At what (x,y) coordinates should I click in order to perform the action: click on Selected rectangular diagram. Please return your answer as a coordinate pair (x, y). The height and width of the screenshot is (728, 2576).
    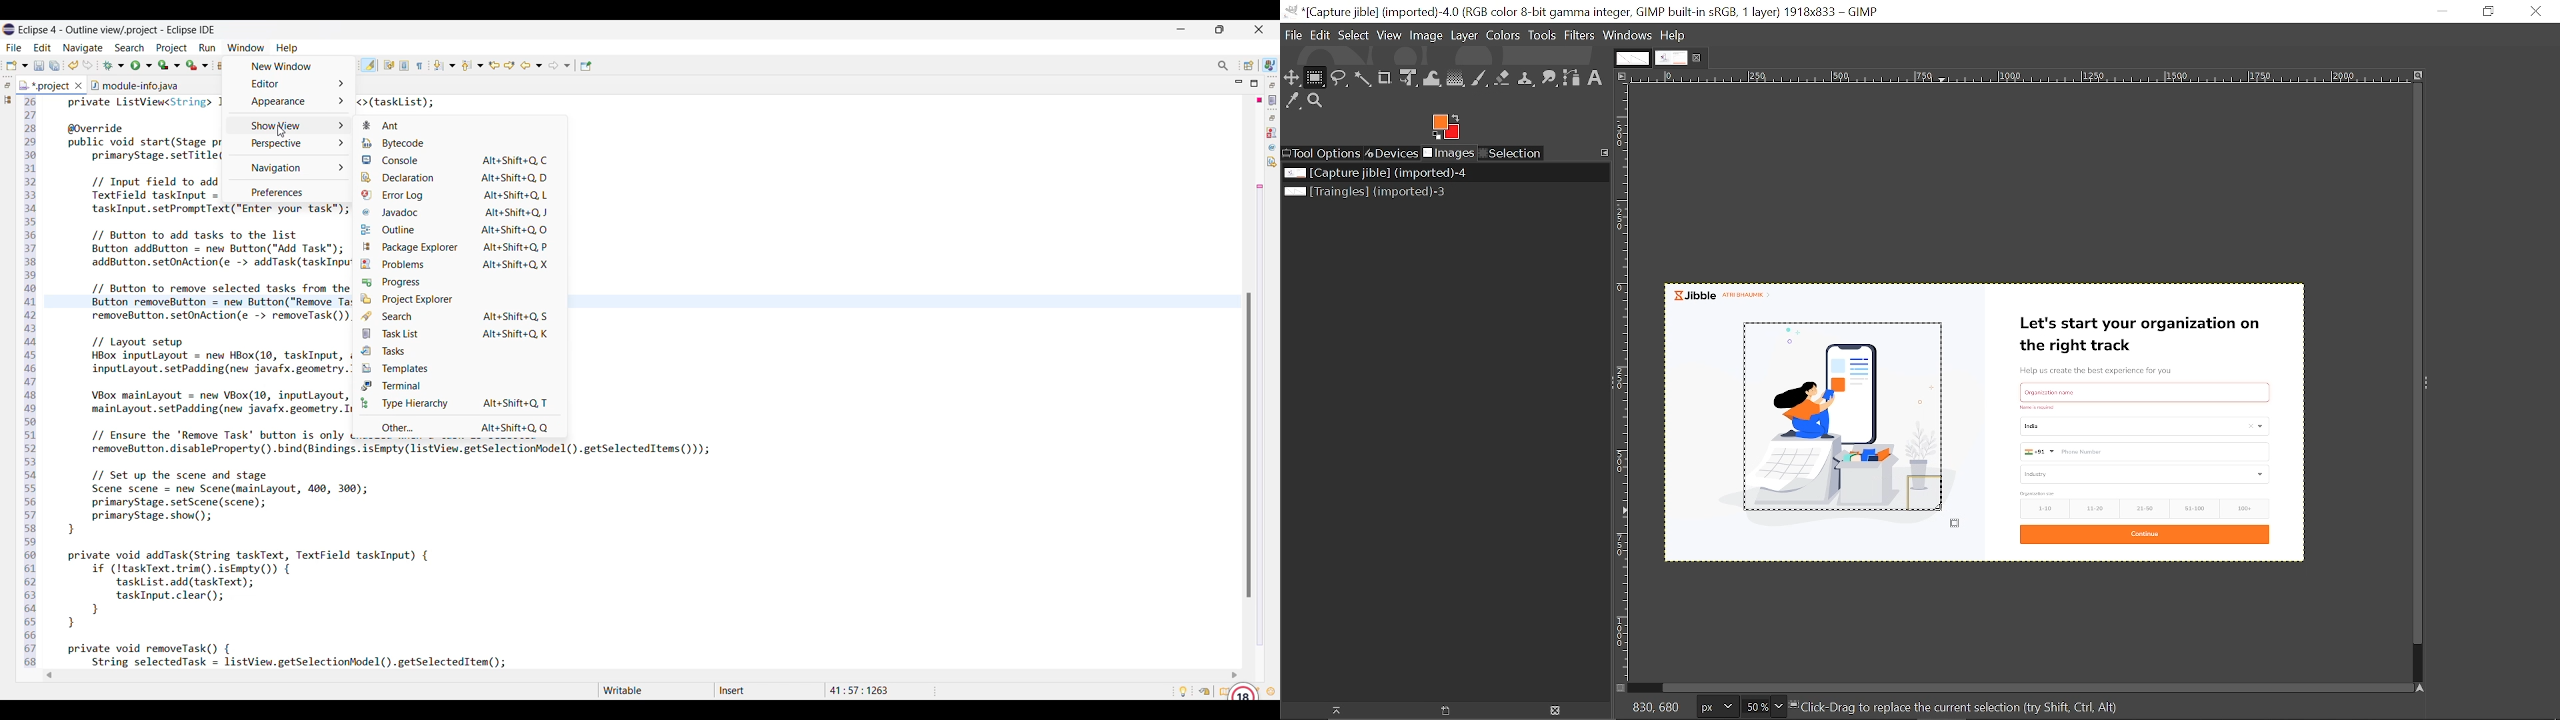
    Looking at the image, I should click on (1848, 418).